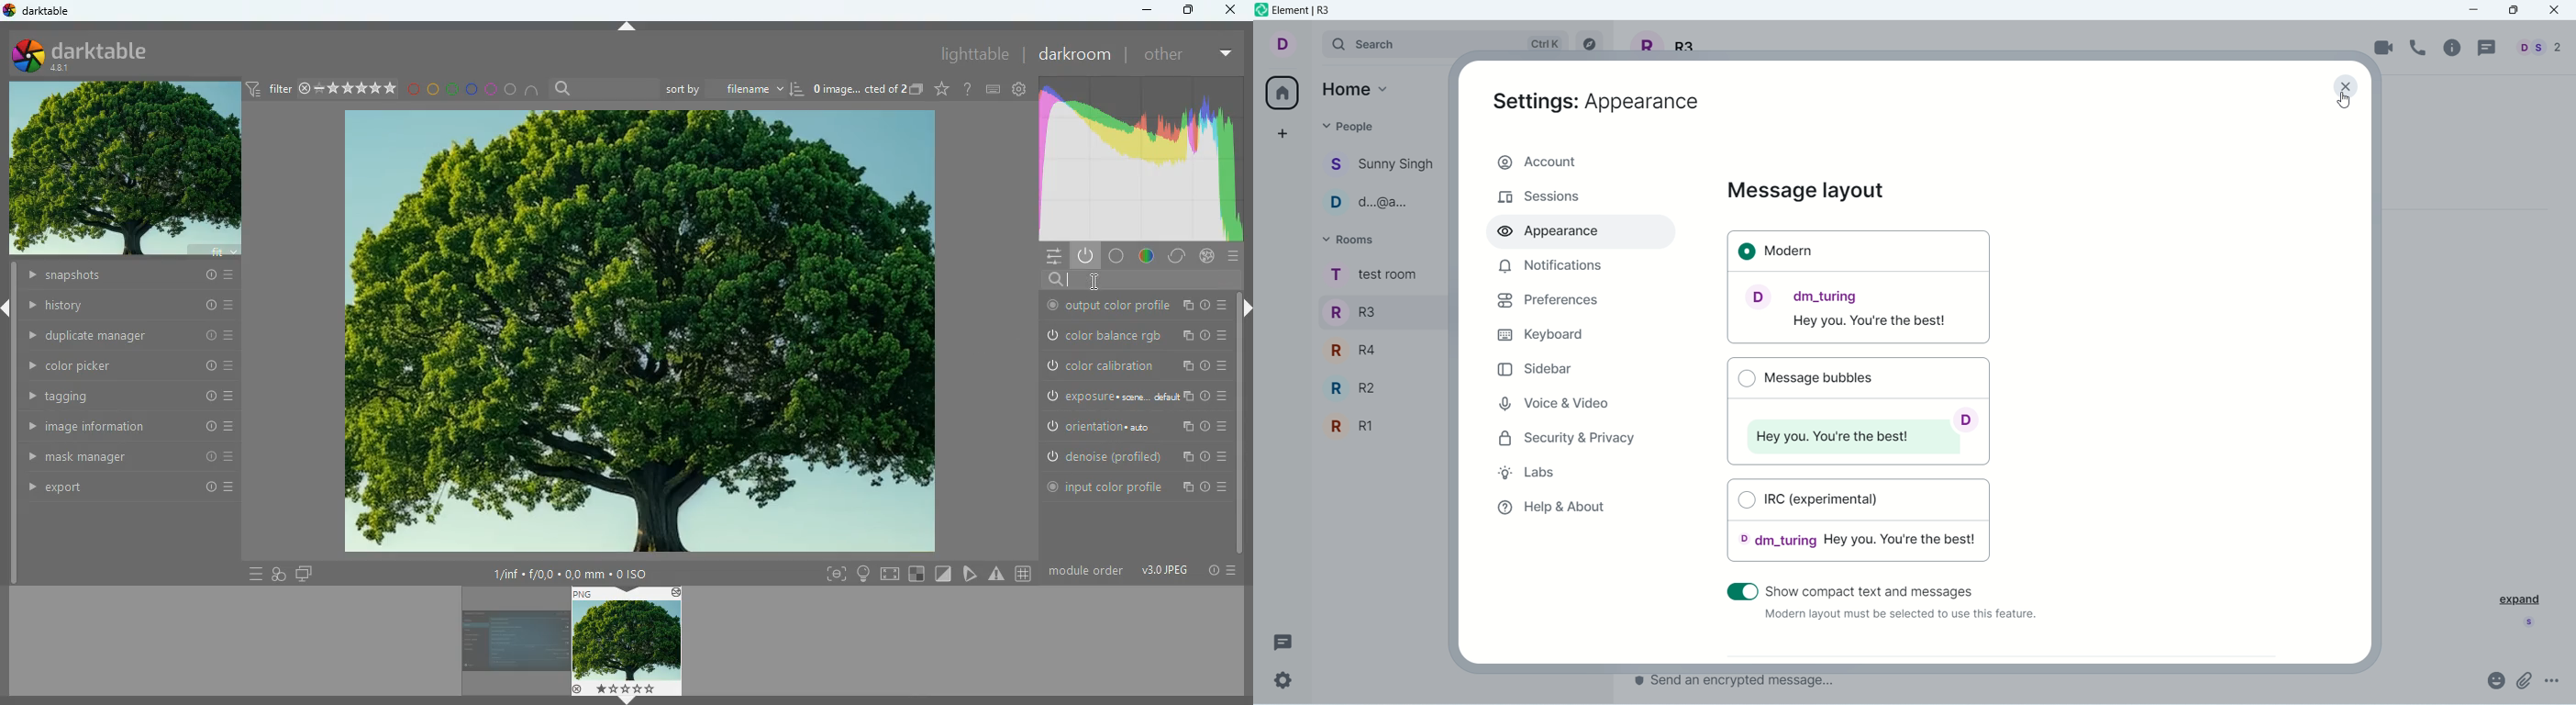 The height and width of the screenshot is (728, 2576). I want to click on element, so click(1305, 12).